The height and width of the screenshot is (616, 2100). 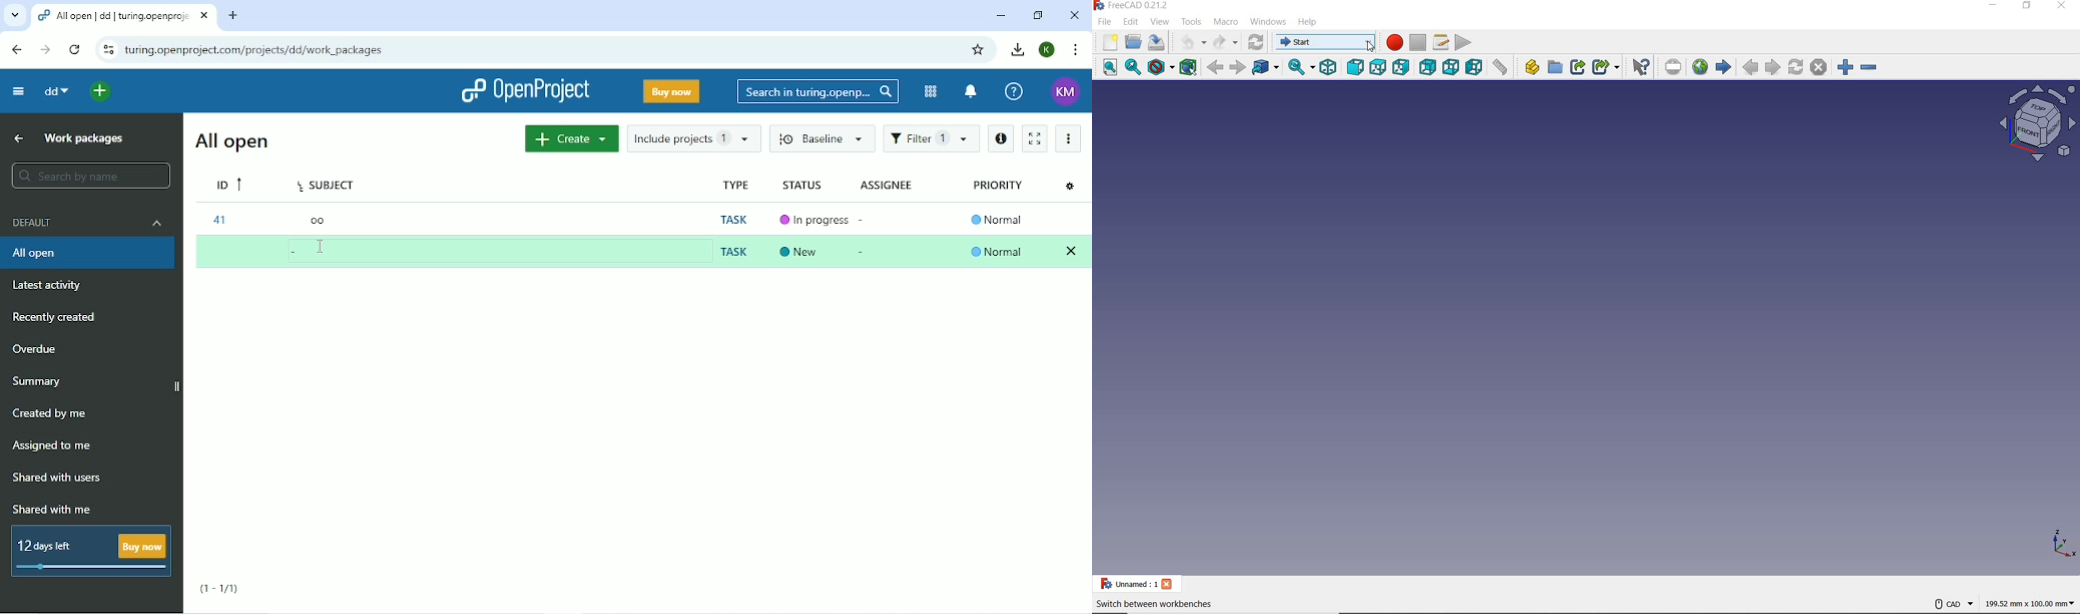 I want to click on CREATE GROUP, so click(x=1555, y=66).